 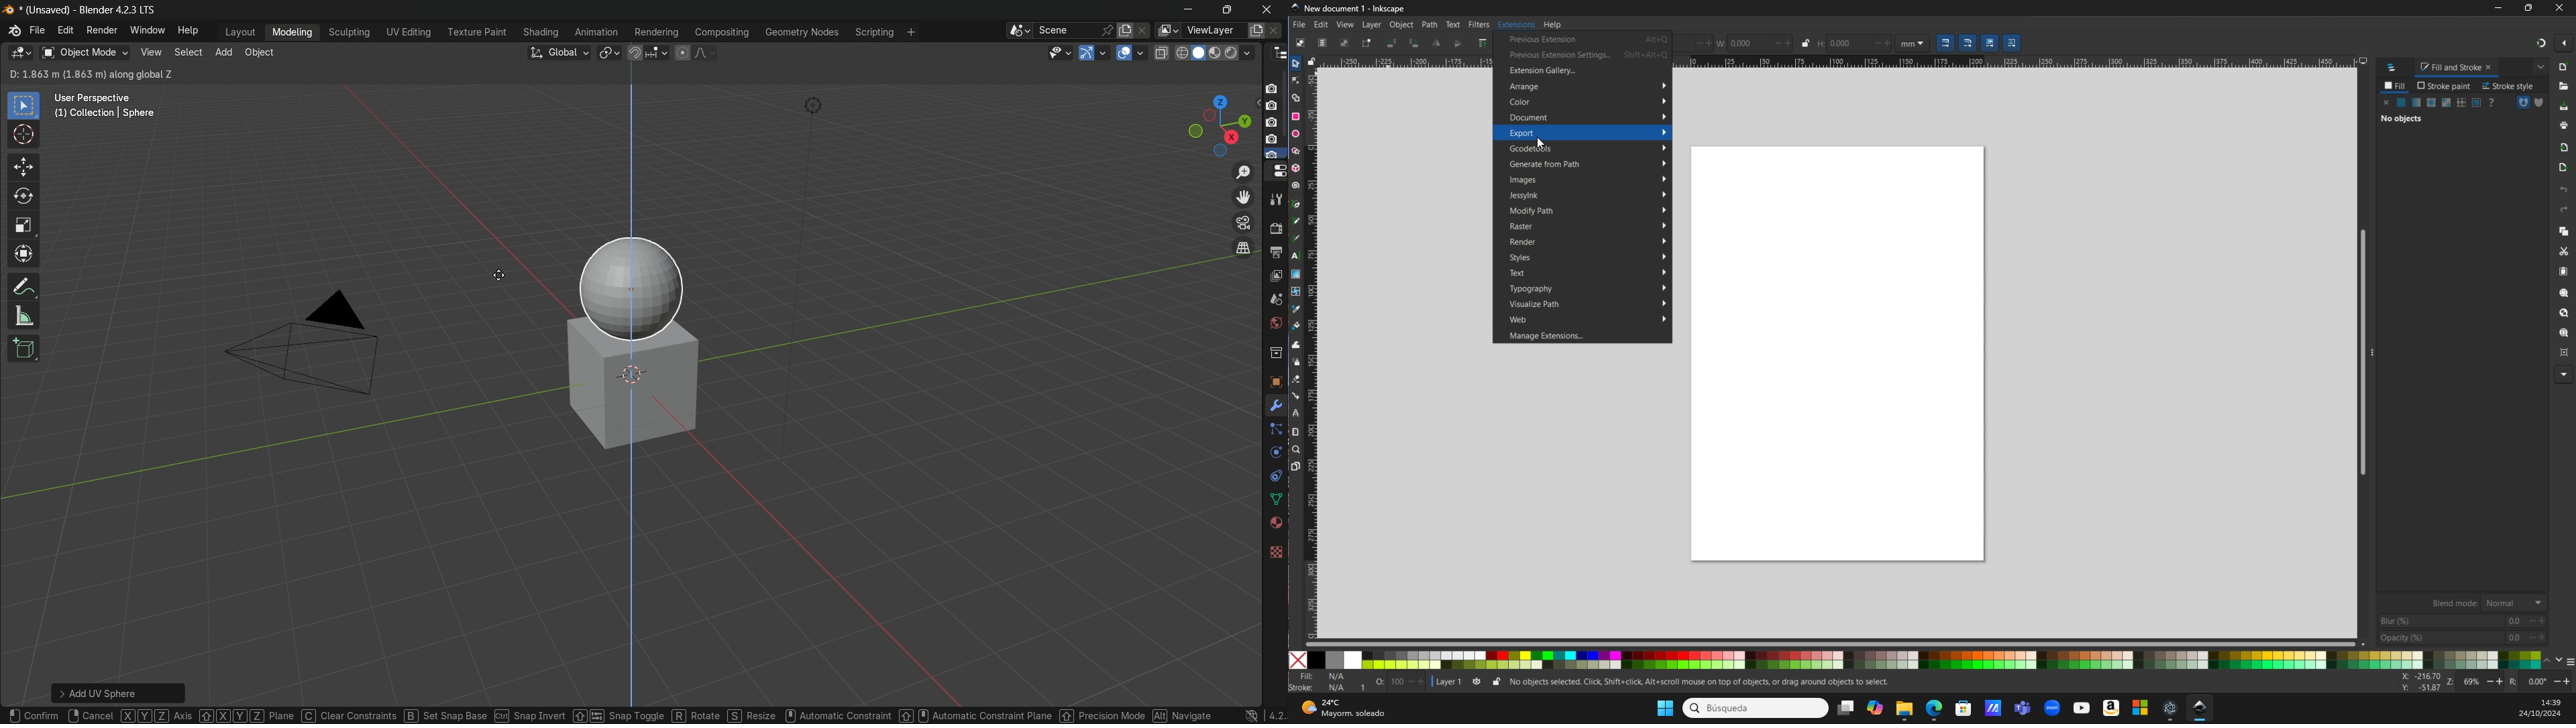 What do you see at coordinates (2561, 9) in the screenshot?
I see `Close` at bounding box center [2561, 9].